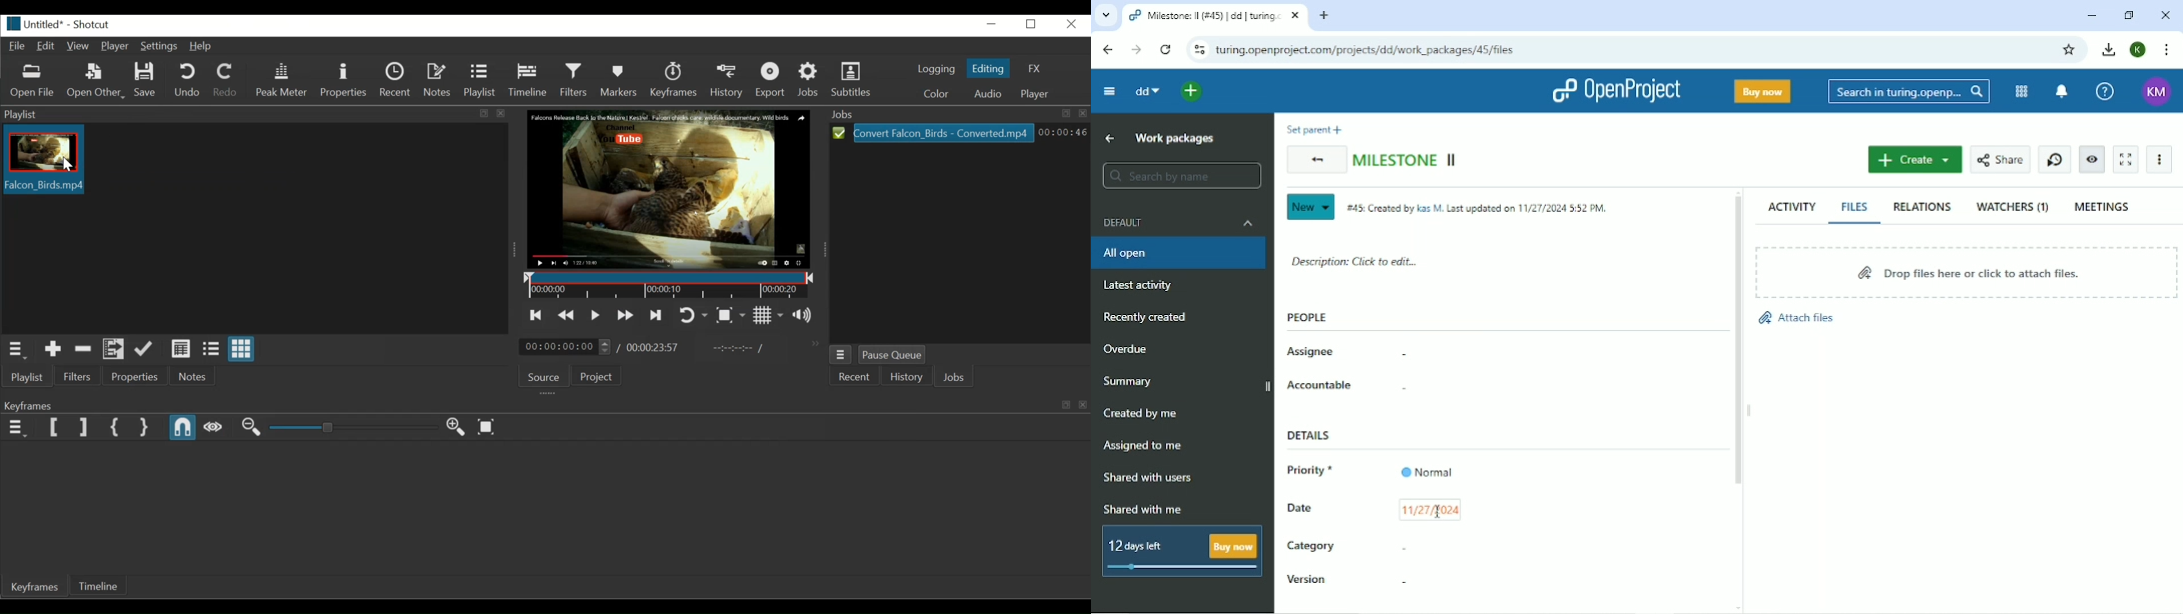  I want to click on Set Filter Start, so click(55, 427).